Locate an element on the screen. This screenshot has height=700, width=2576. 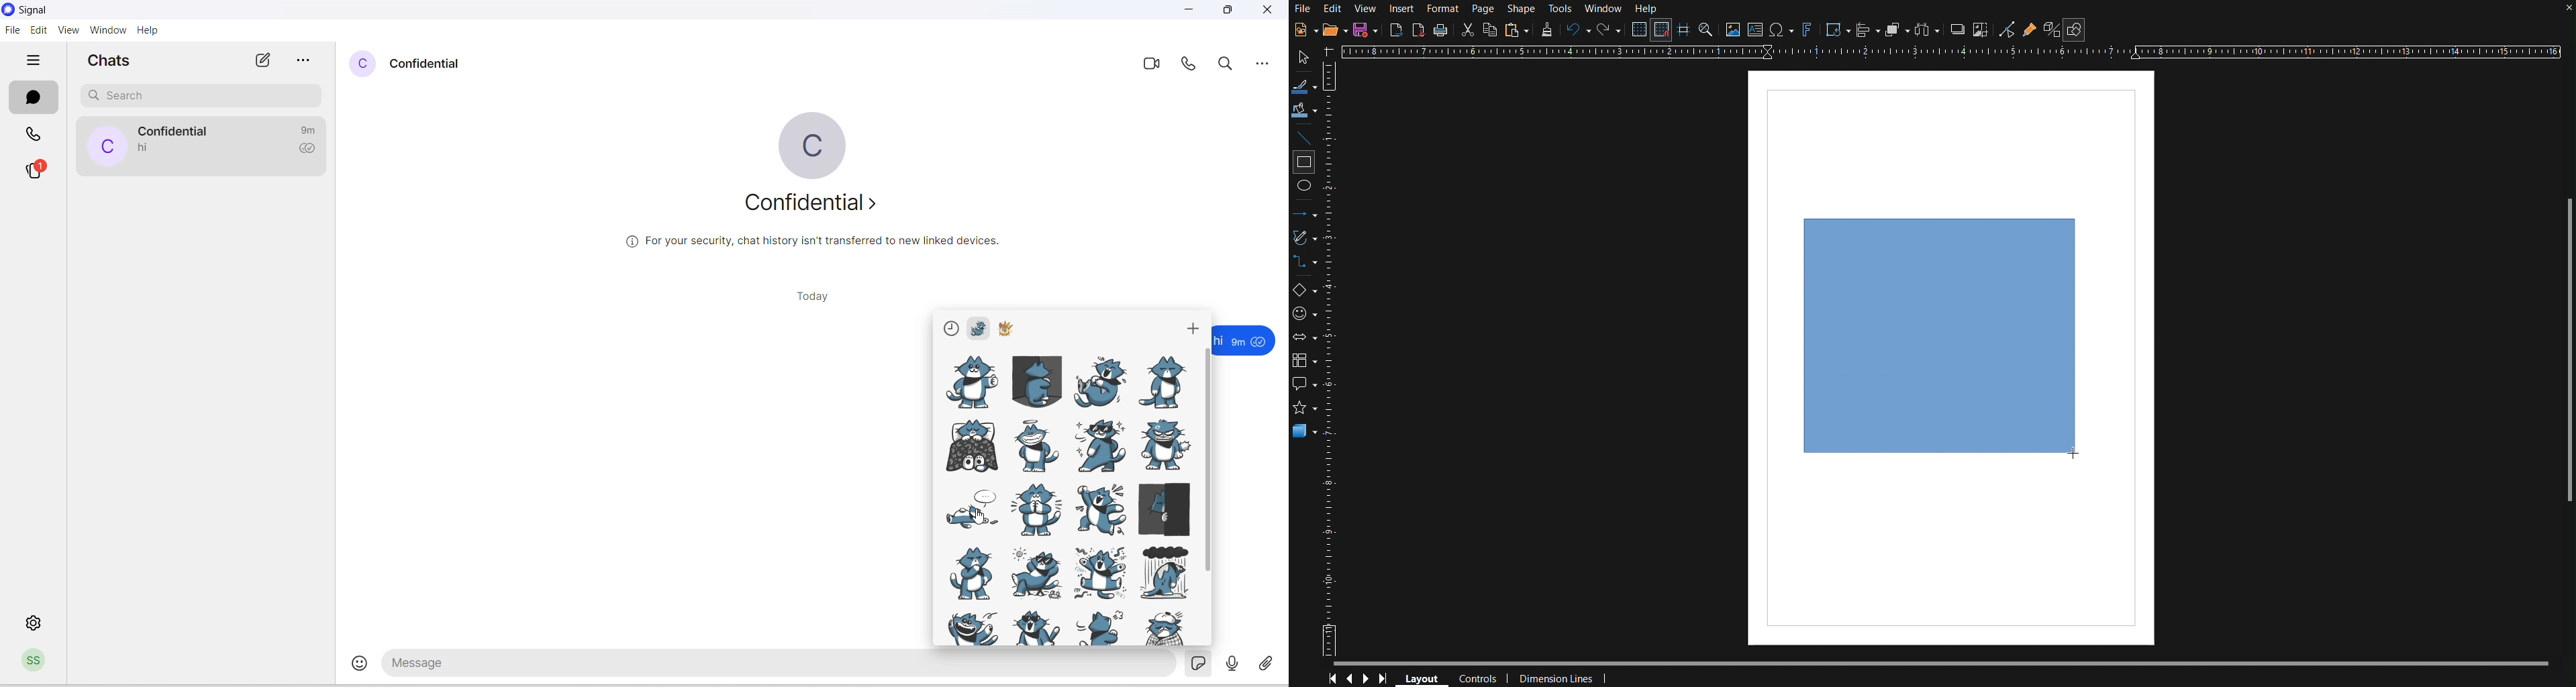
Paste is located at coordinates (1517, 30).